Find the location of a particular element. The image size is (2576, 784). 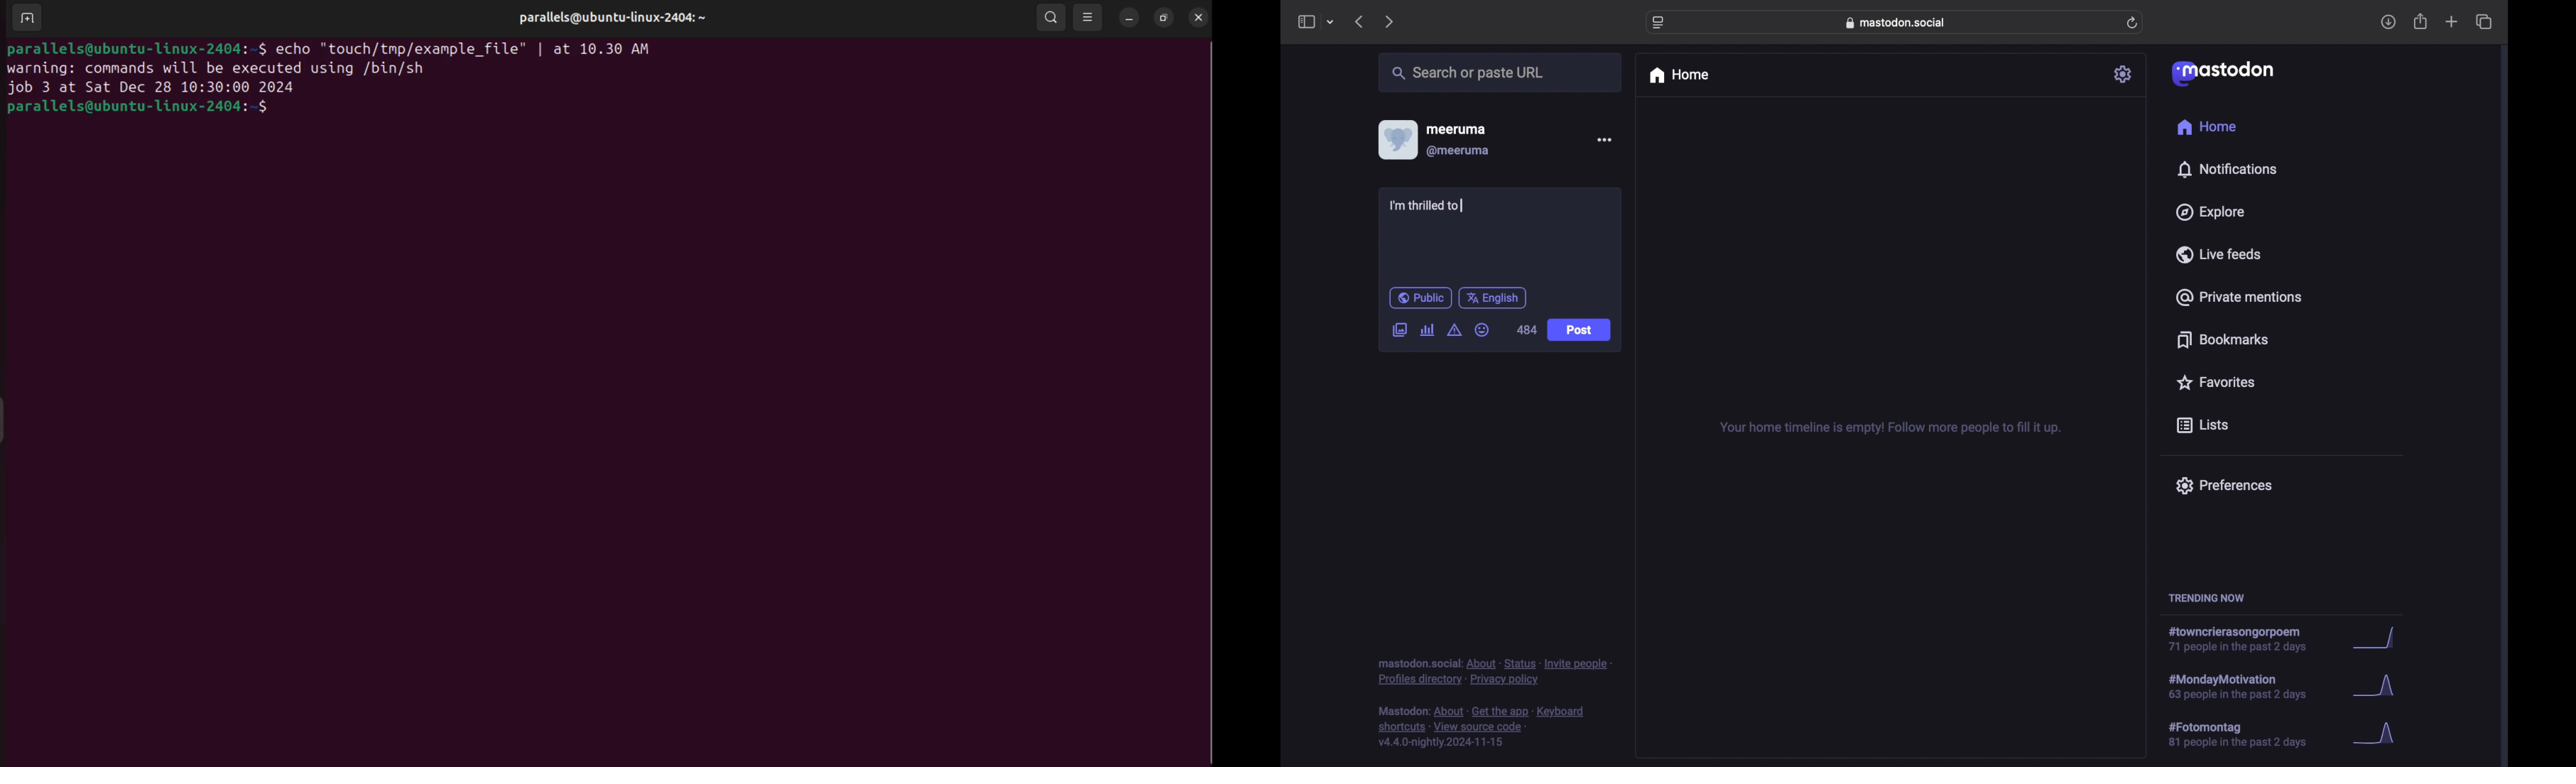

preferences is located at coordinates (2224, 486).